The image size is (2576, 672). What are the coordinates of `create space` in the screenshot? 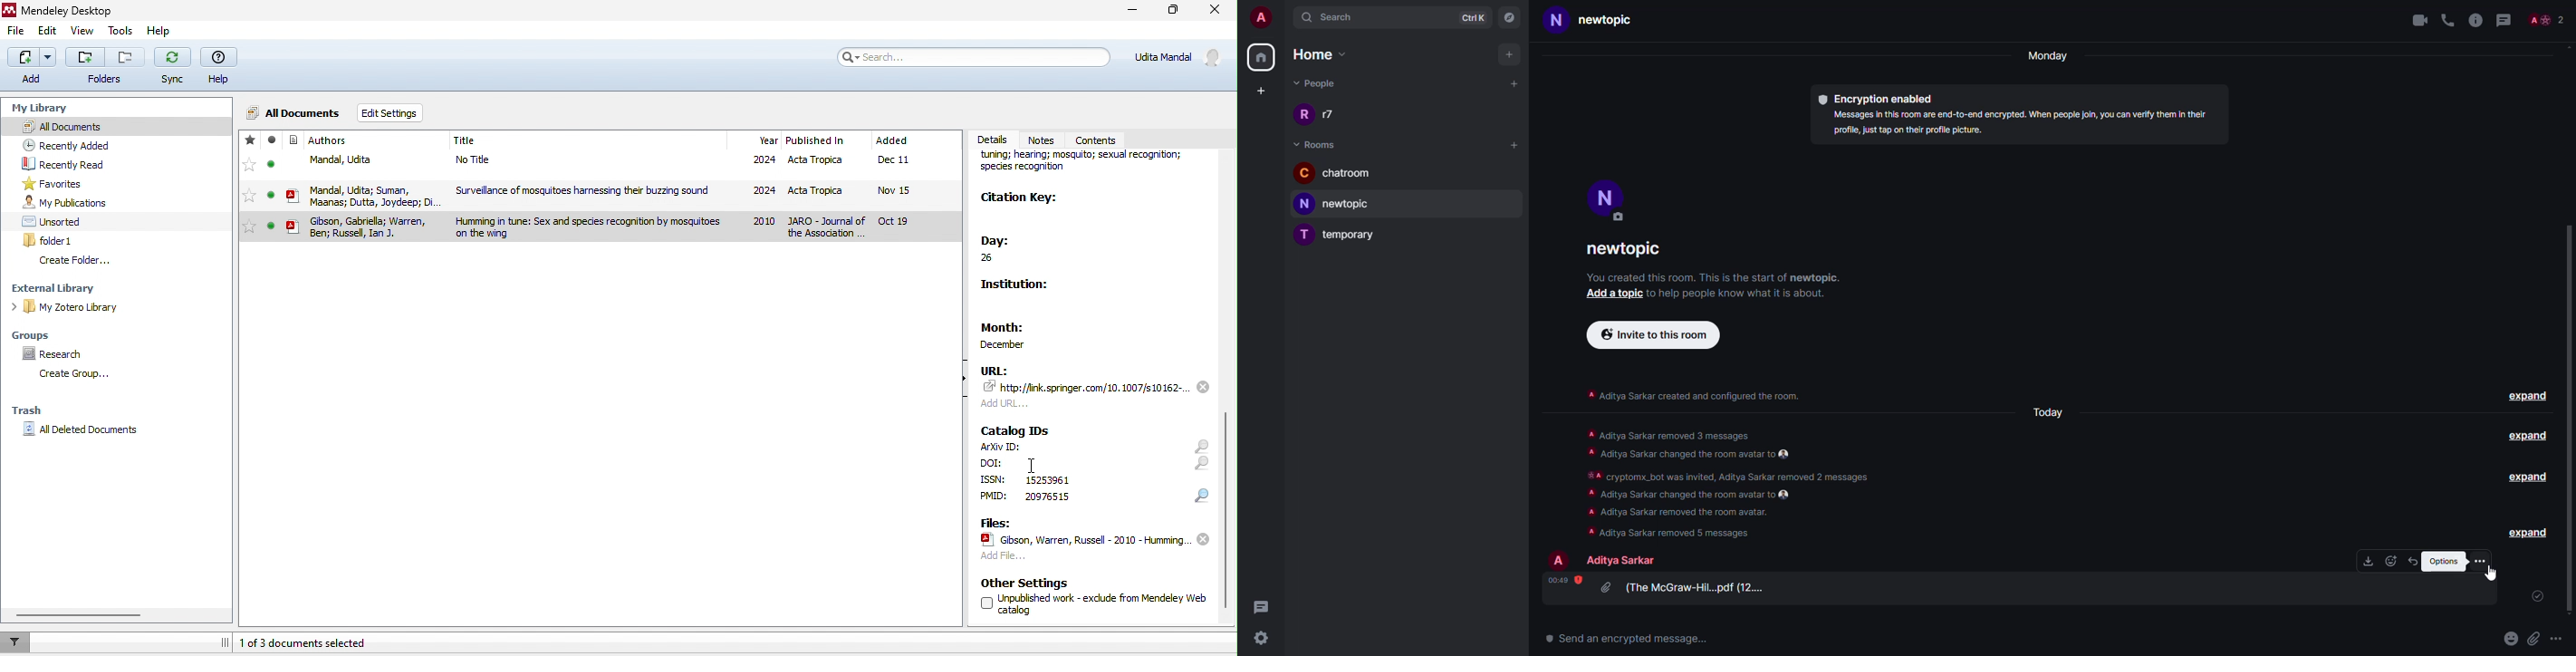 It's located at (1259, 90).